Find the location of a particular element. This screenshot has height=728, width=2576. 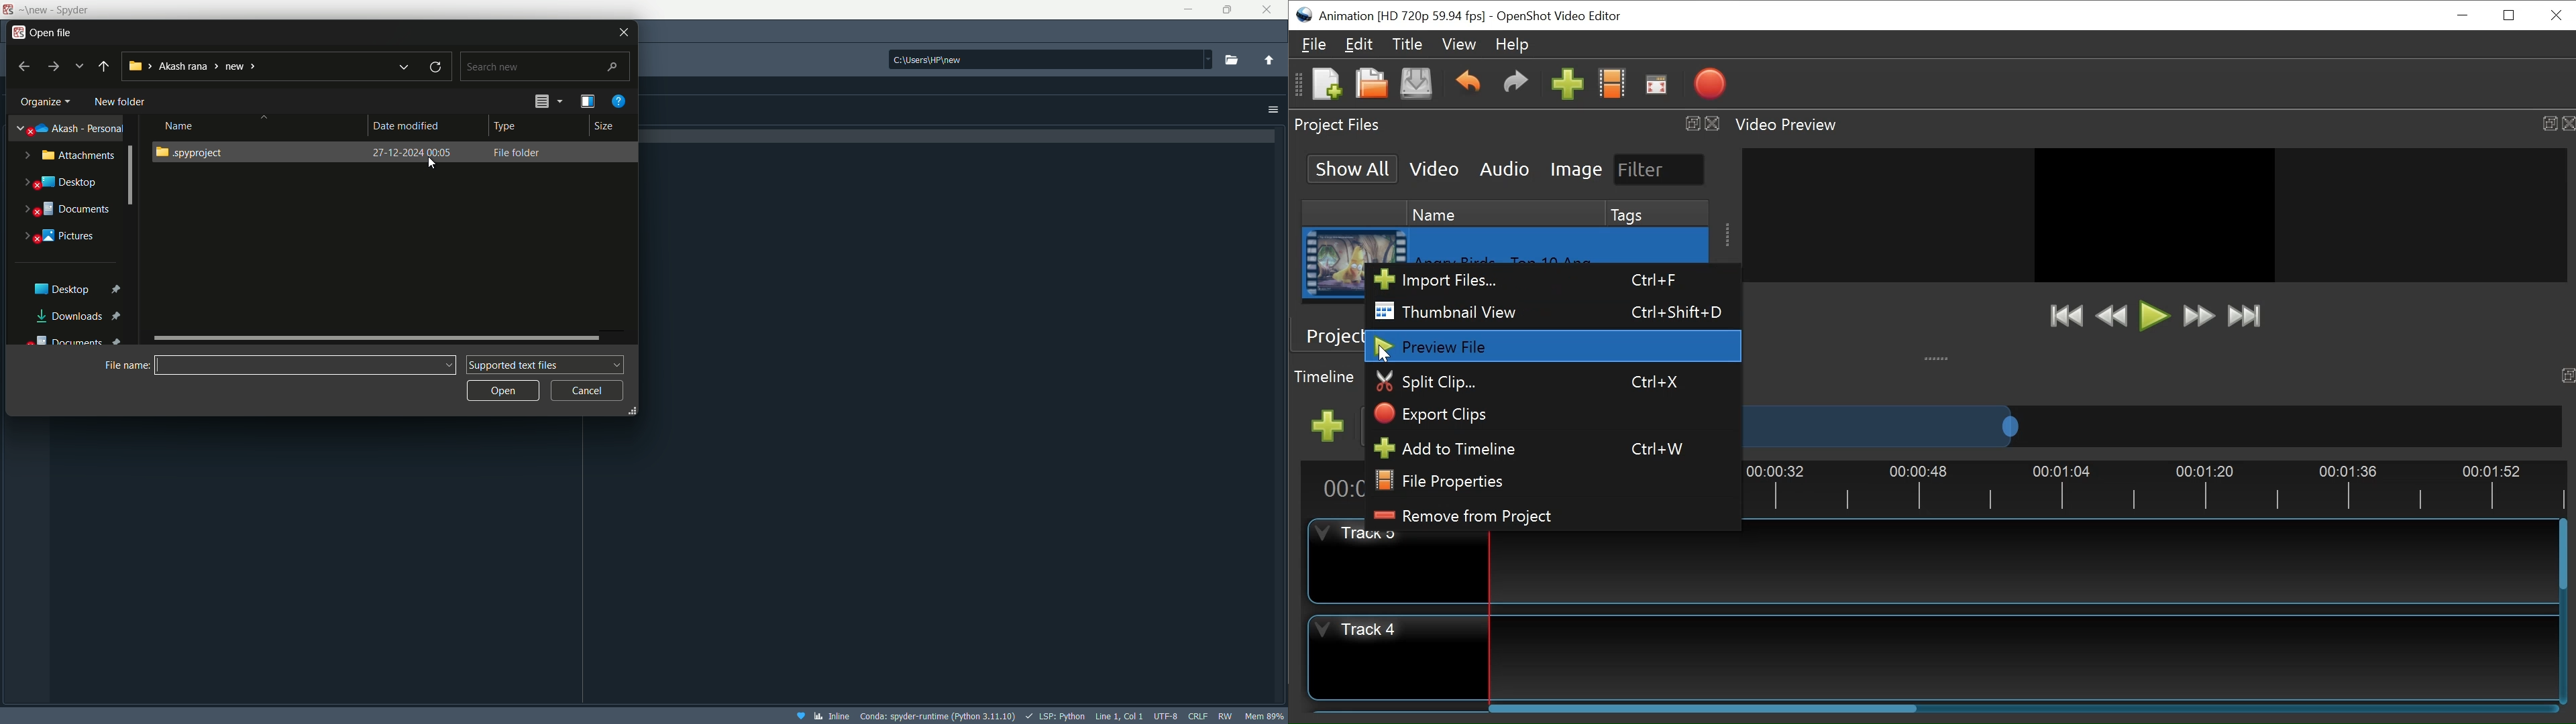

Cursor is located at coordinates (1387, 353).